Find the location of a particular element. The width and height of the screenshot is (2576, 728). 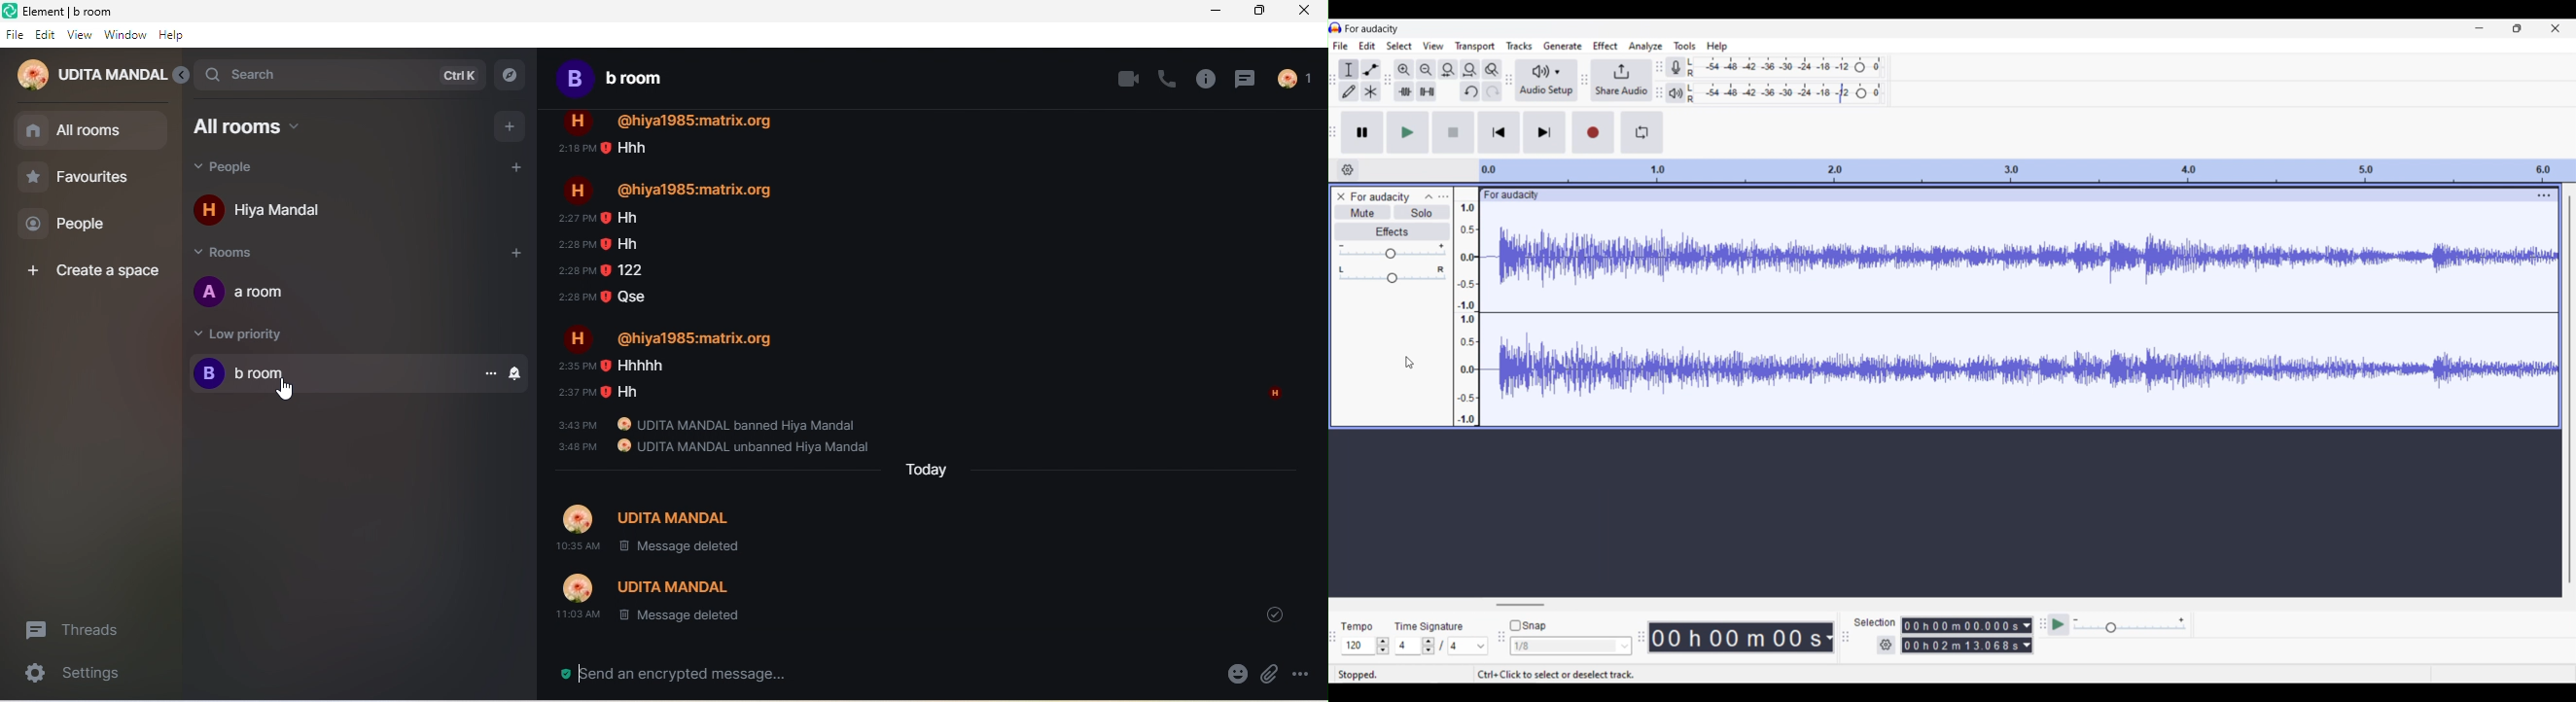

Record meter is located at coordinates (1674, 67).